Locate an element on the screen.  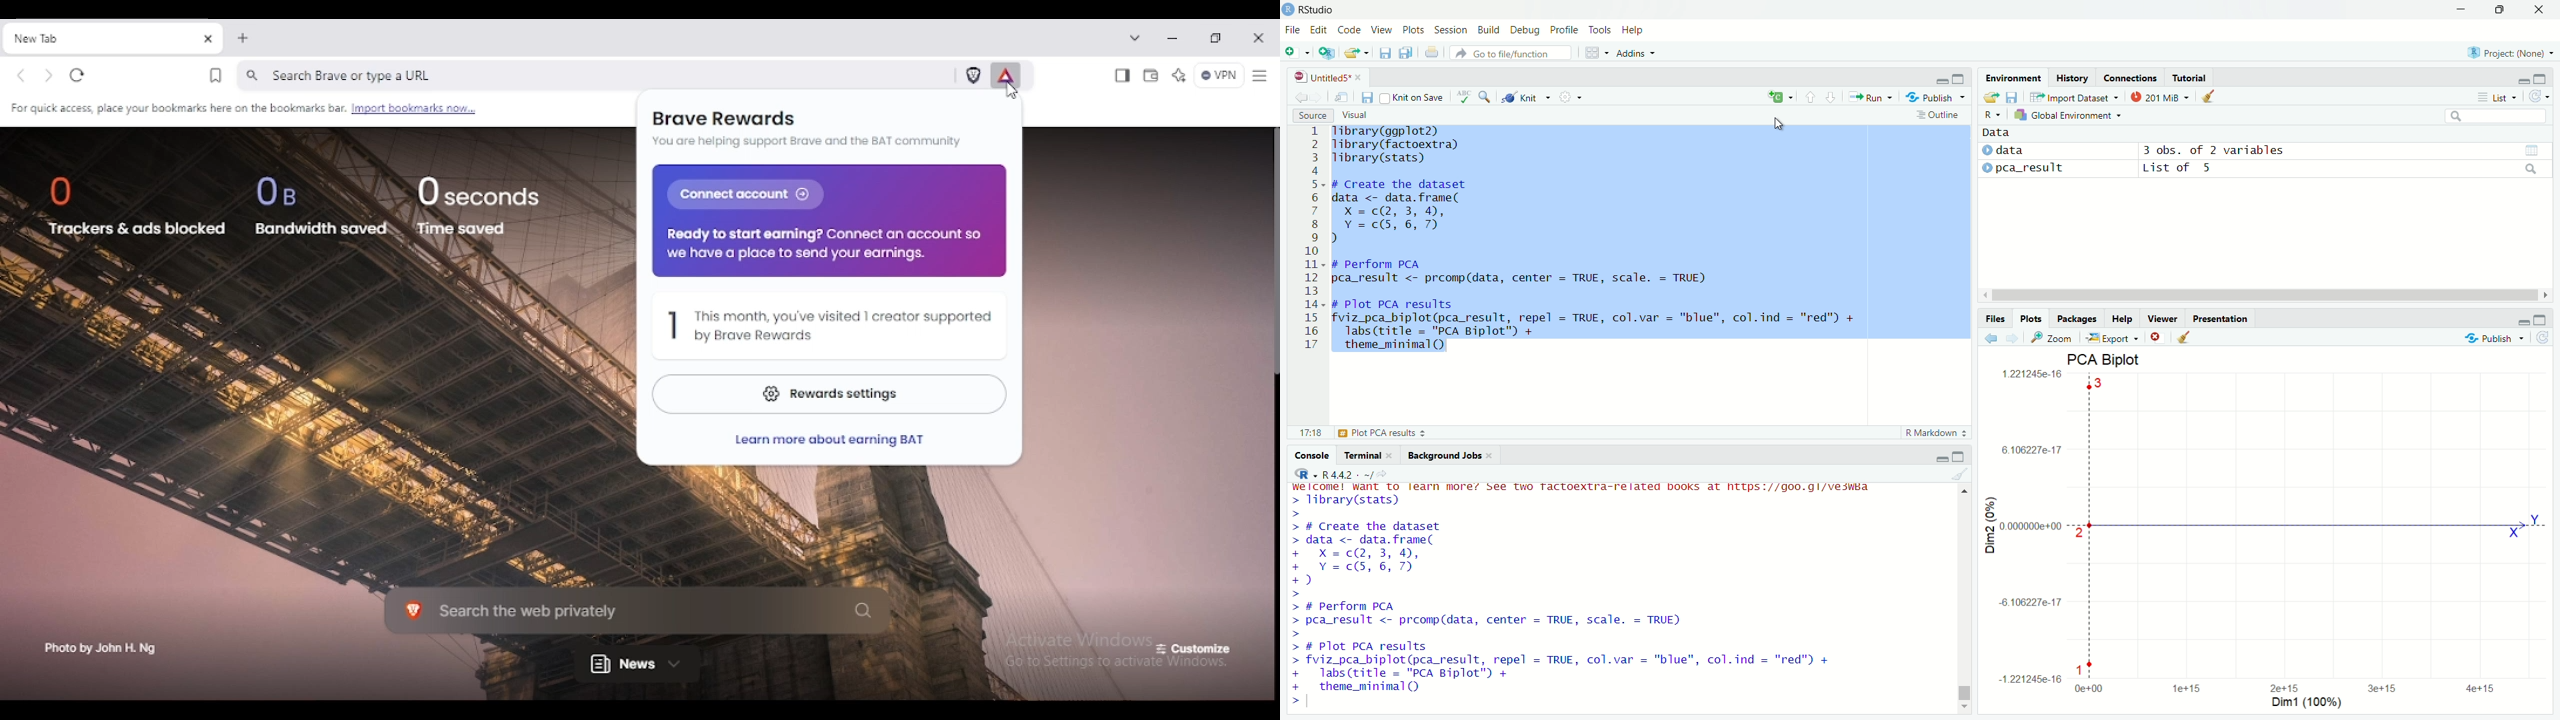
clear all plots is located at coordinates (2185, 337).